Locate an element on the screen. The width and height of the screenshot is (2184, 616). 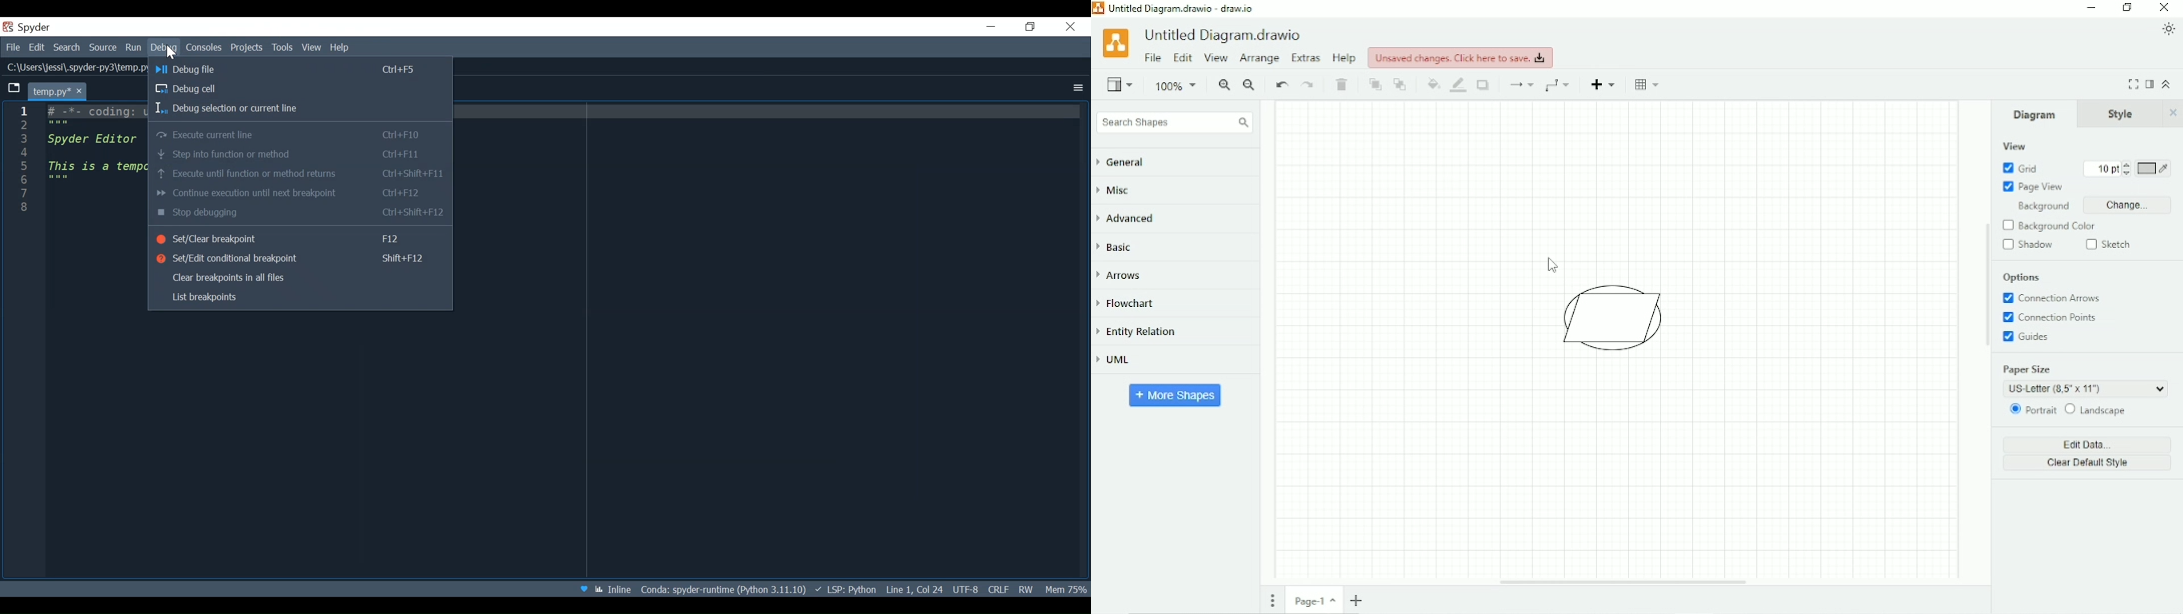
Set/Edit conditional breakpoint is located at coordinates (297, 258).